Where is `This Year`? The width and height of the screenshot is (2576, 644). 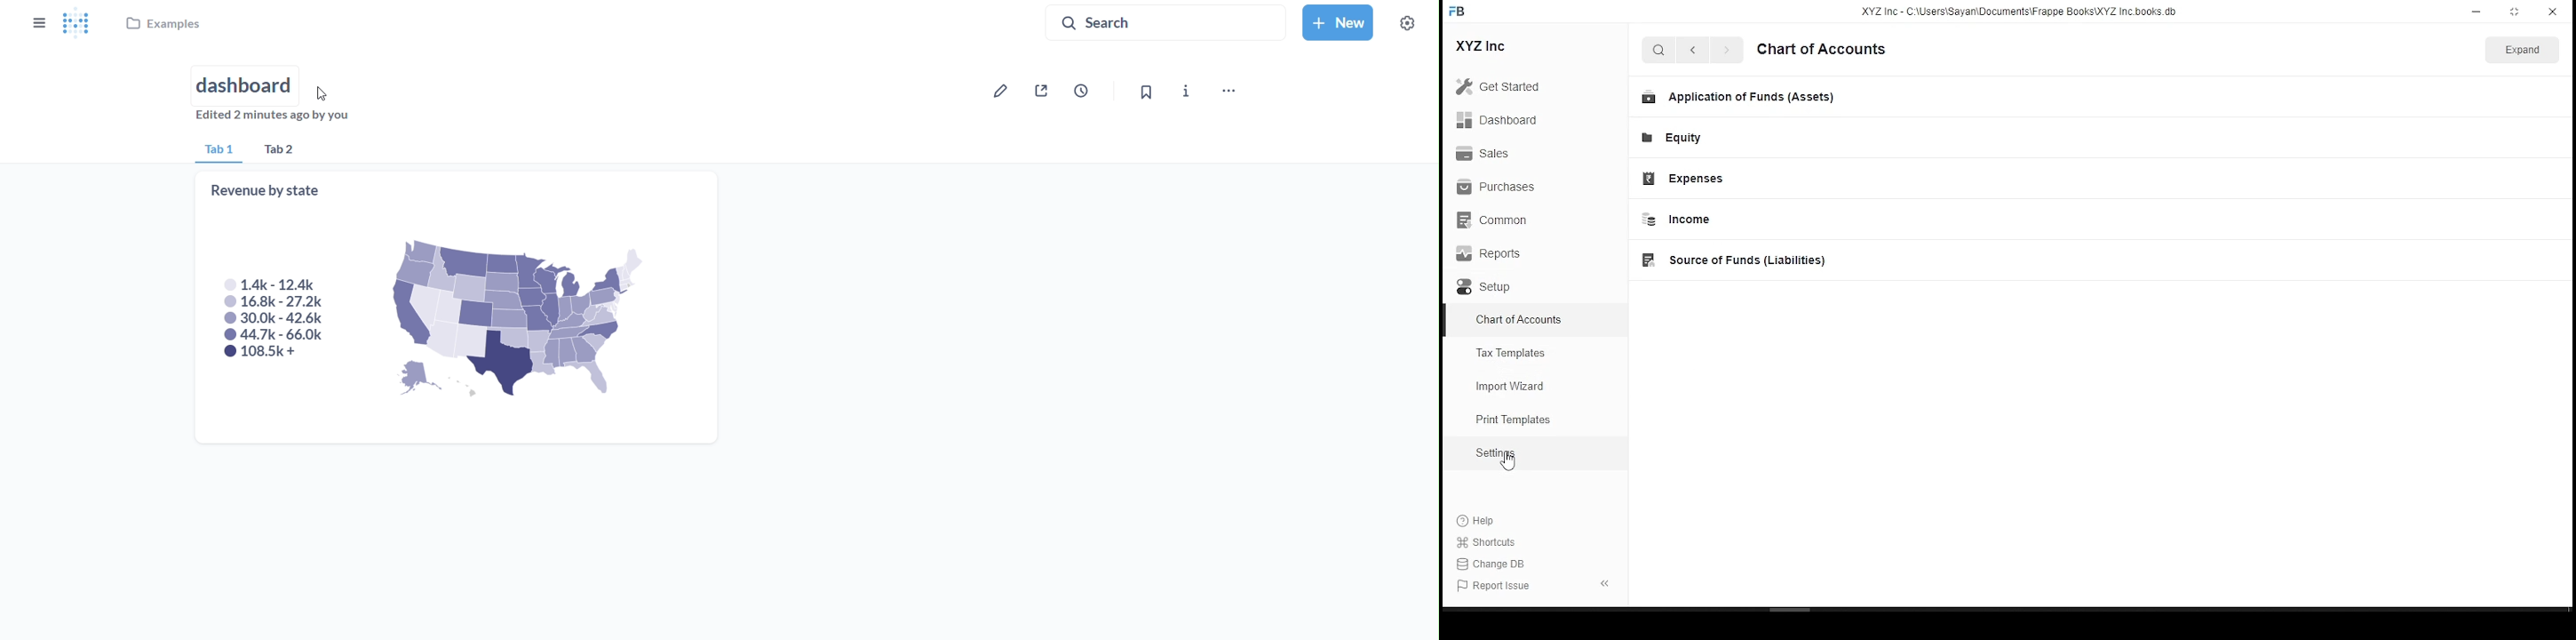
This Year is located at coordinates (2521, 49).